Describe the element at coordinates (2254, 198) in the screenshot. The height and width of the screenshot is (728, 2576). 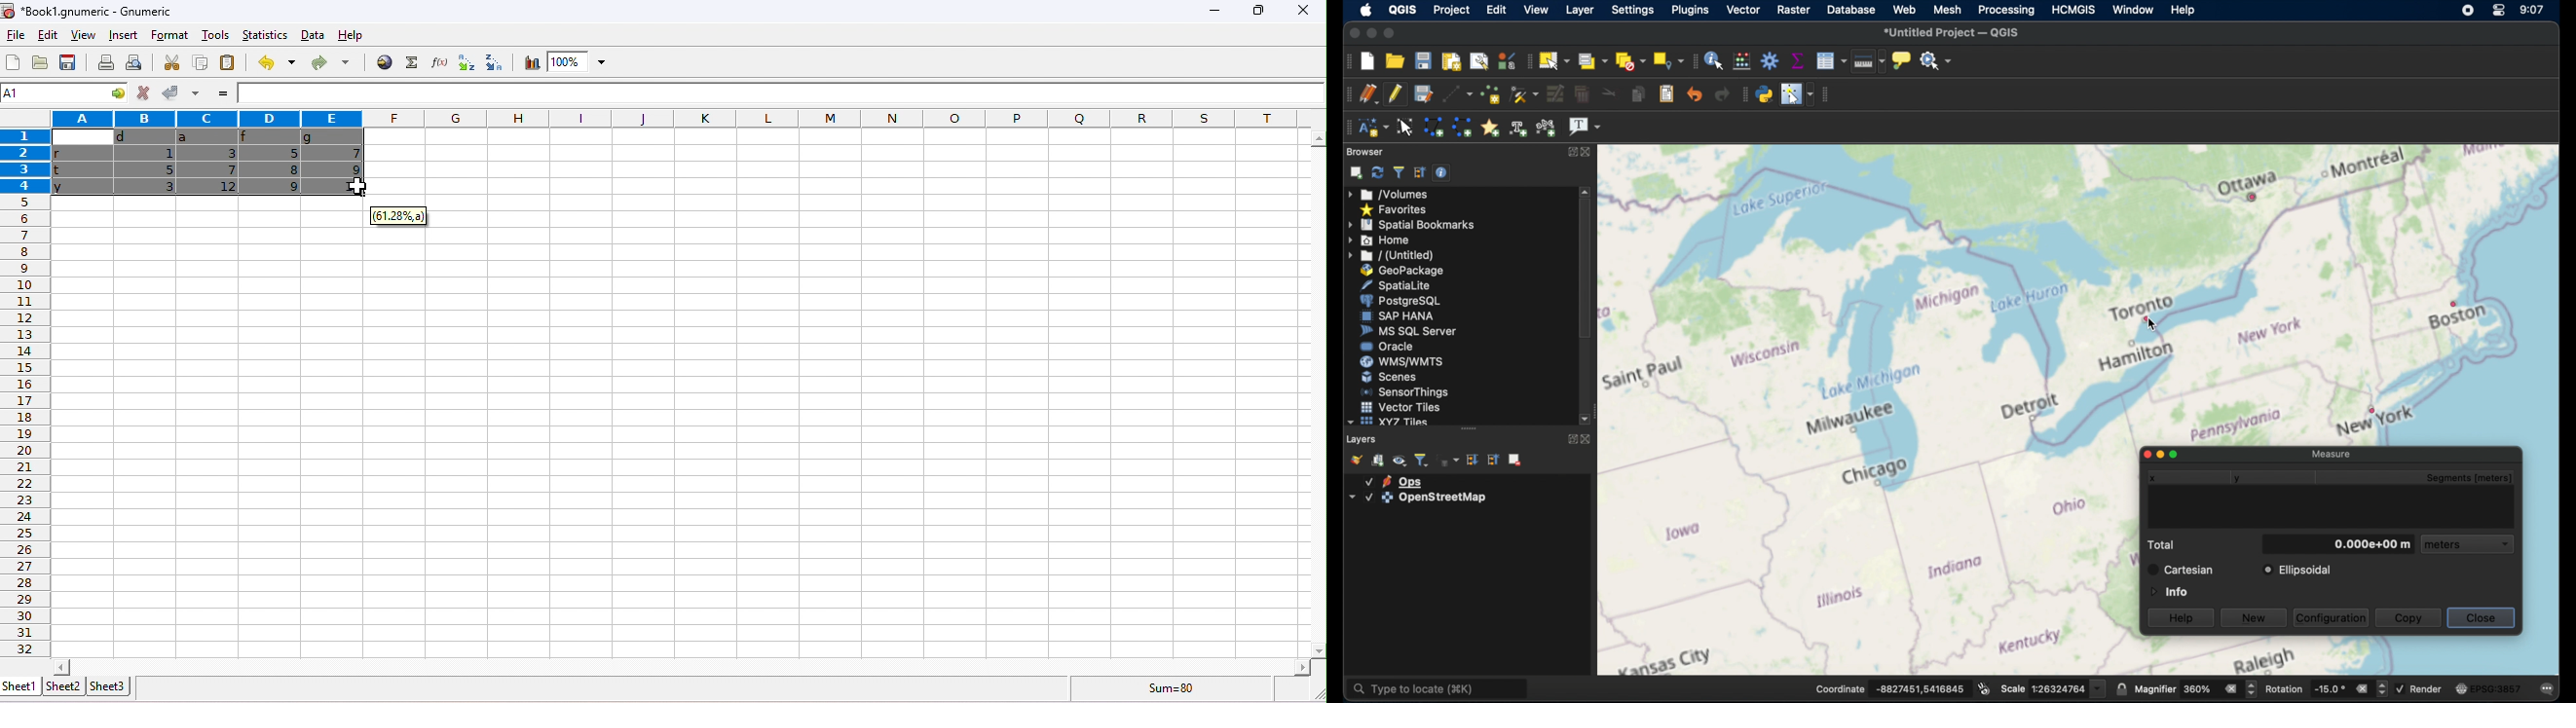
I see `point feature` at that location.